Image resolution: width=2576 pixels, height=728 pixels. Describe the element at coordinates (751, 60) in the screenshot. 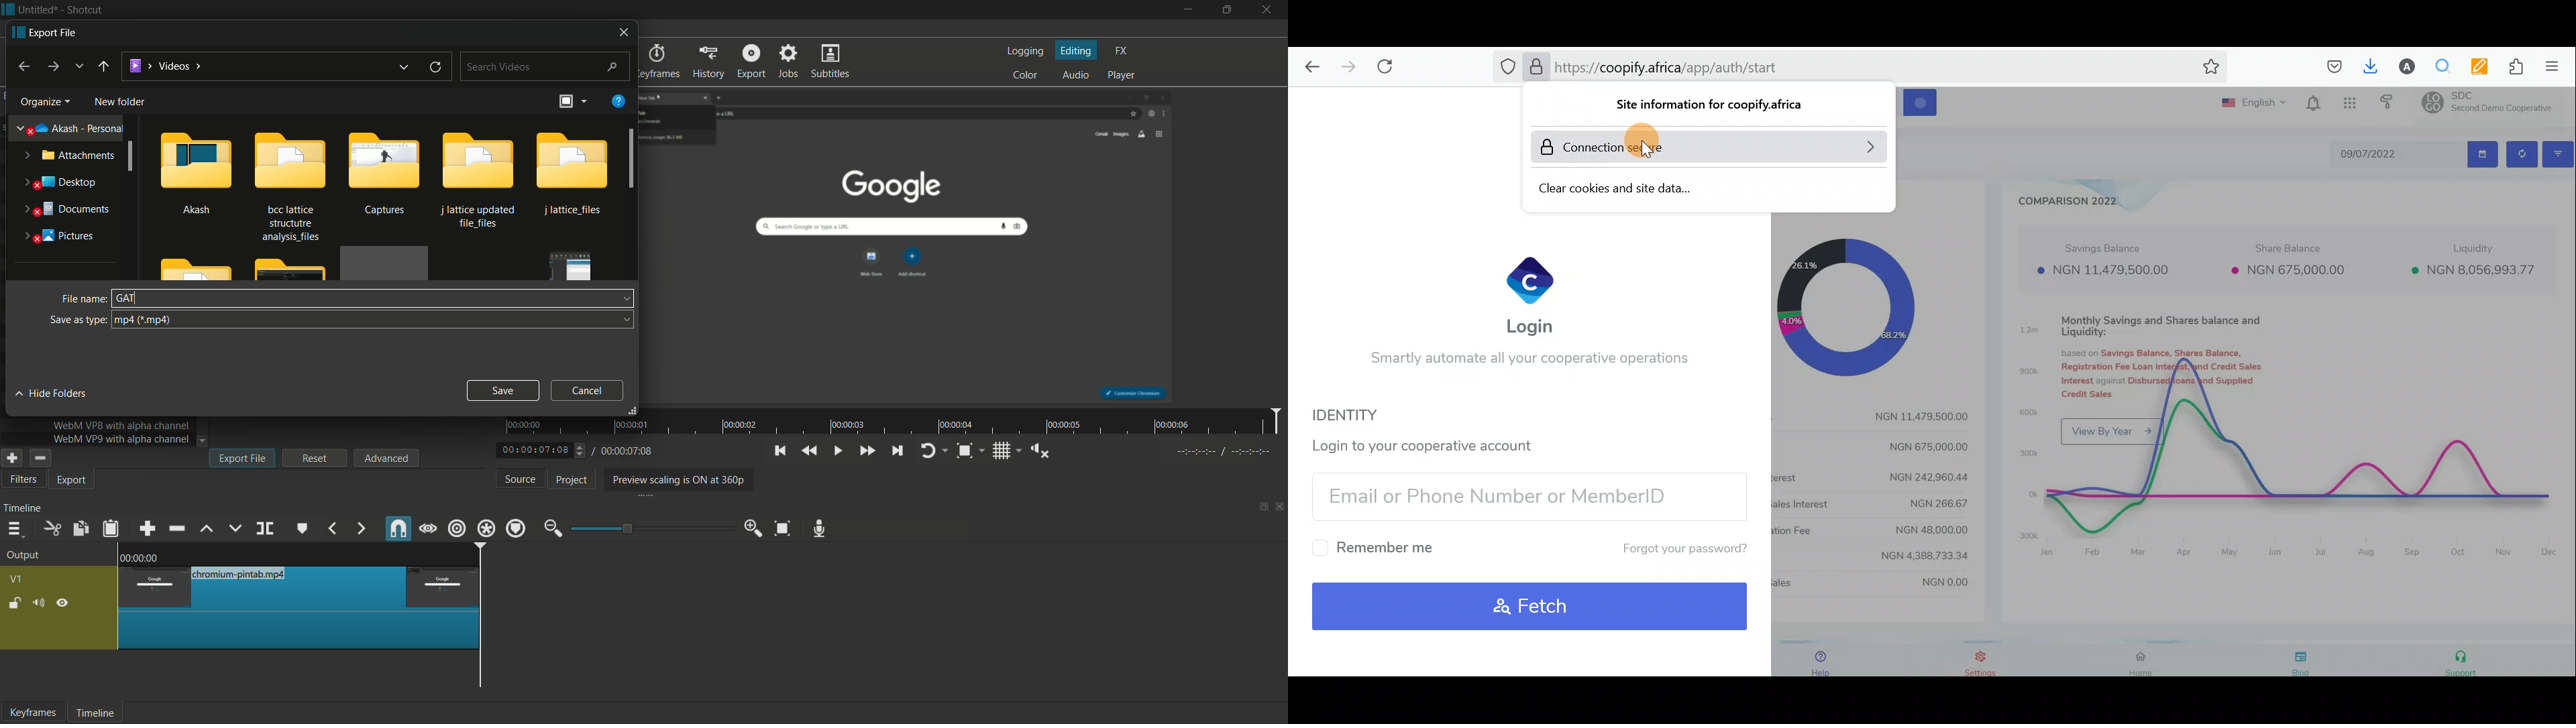

I see `export` at that location.